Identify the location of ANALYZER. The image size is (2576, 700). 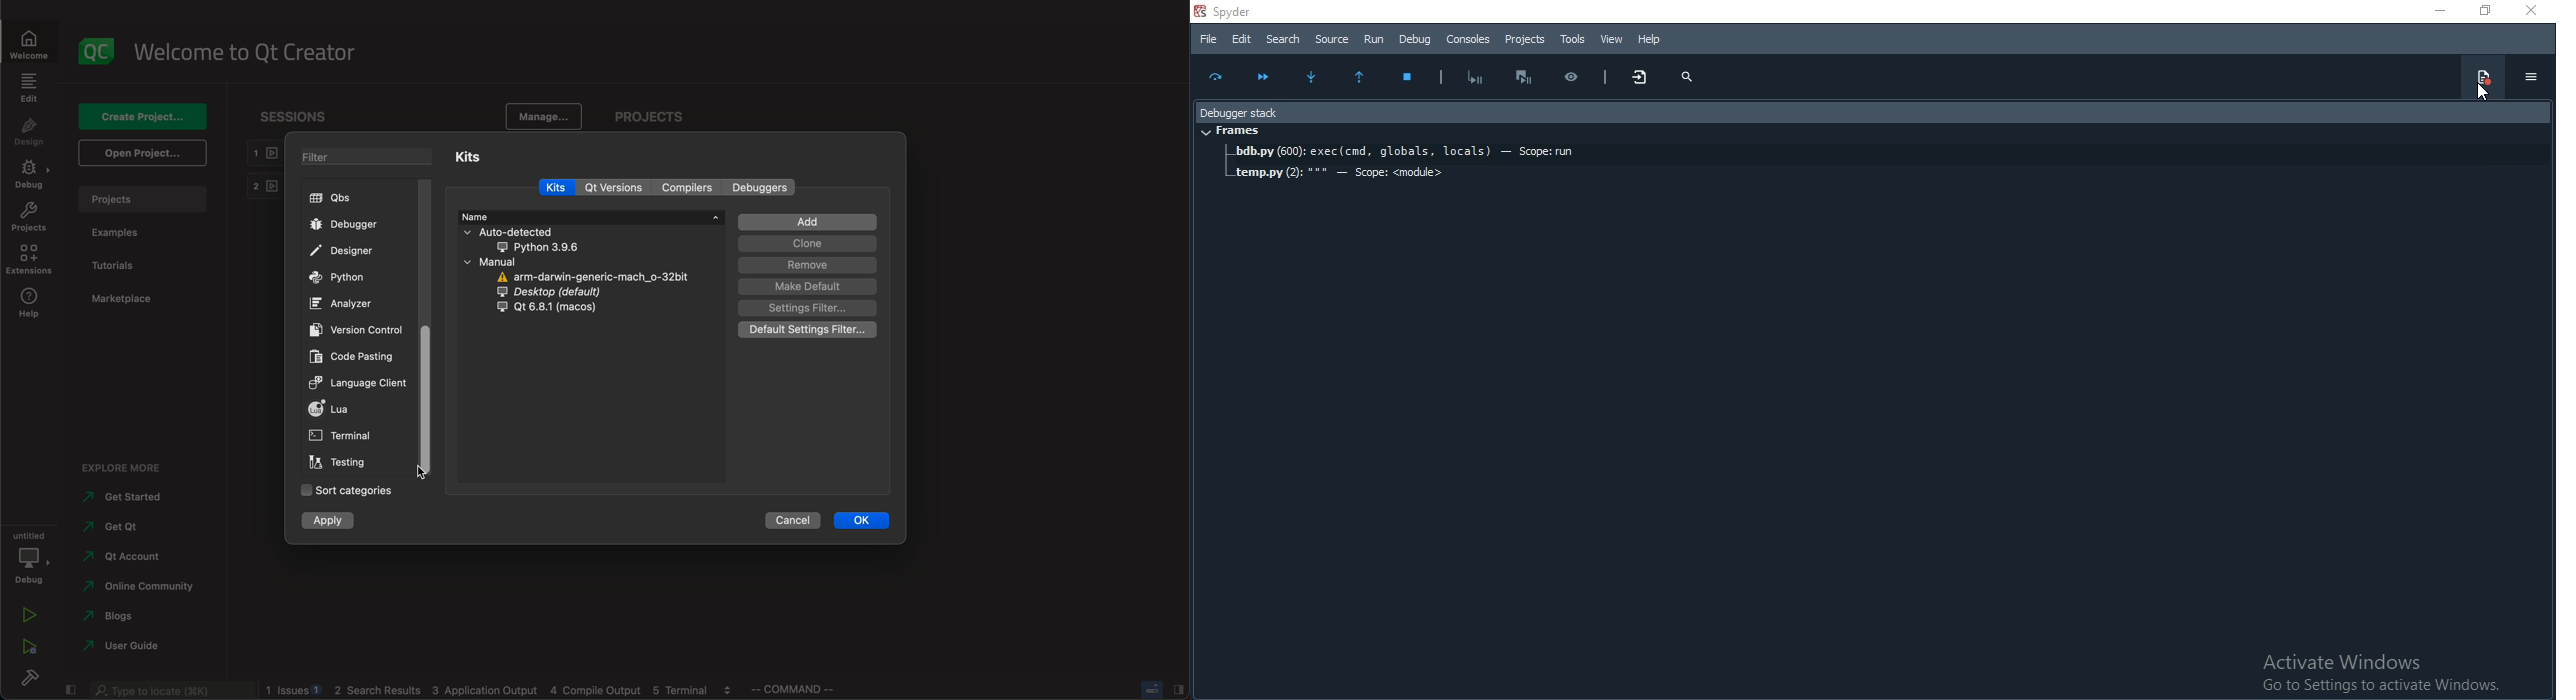
(348, 304).